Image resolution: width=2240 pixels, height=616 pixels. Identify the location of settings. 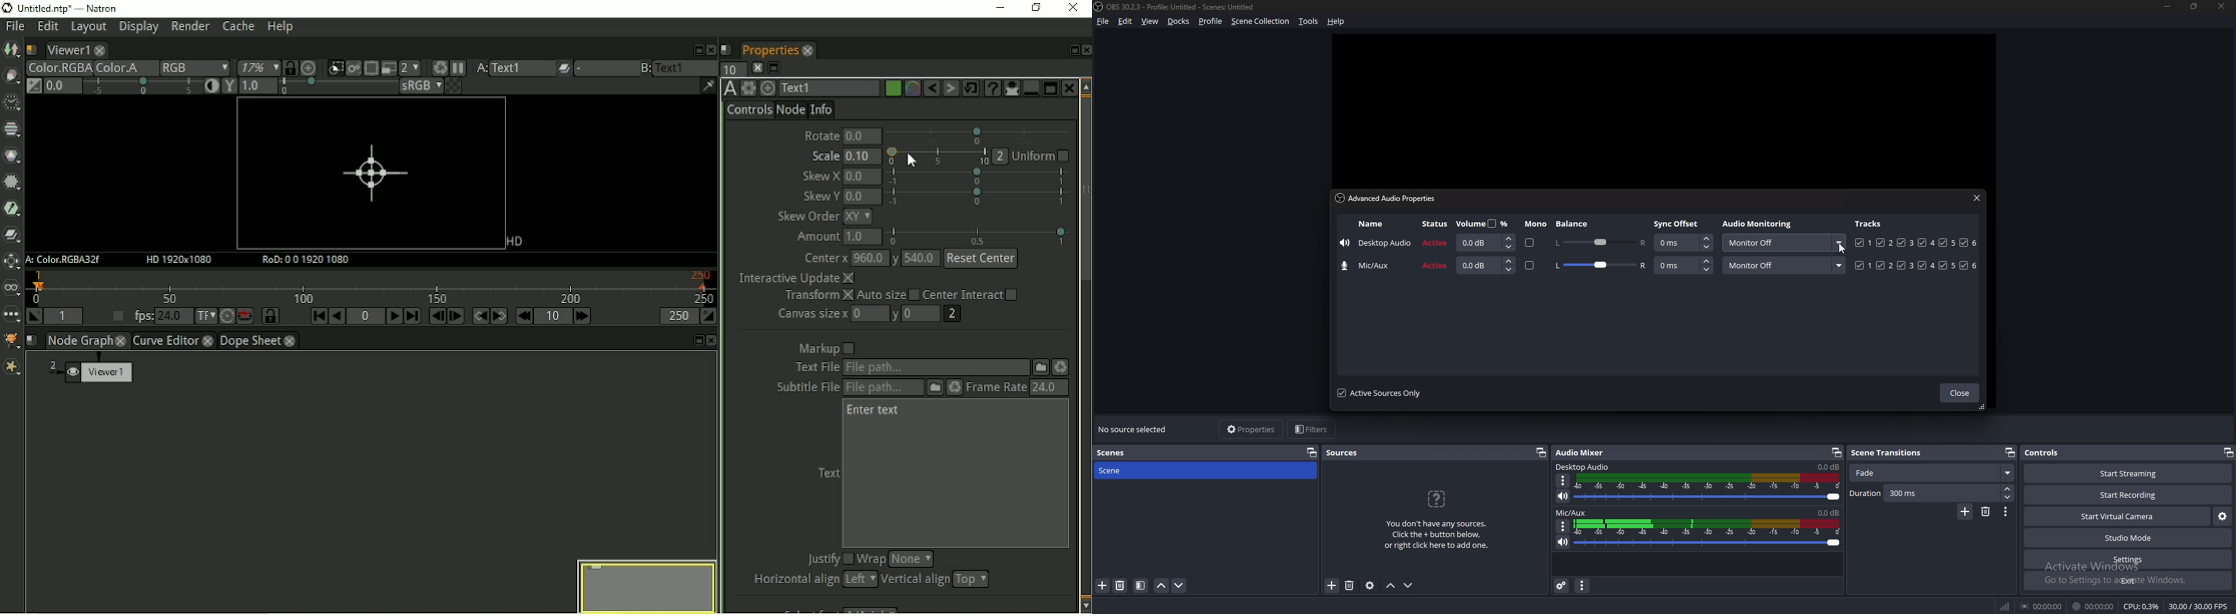
(2128, 560).